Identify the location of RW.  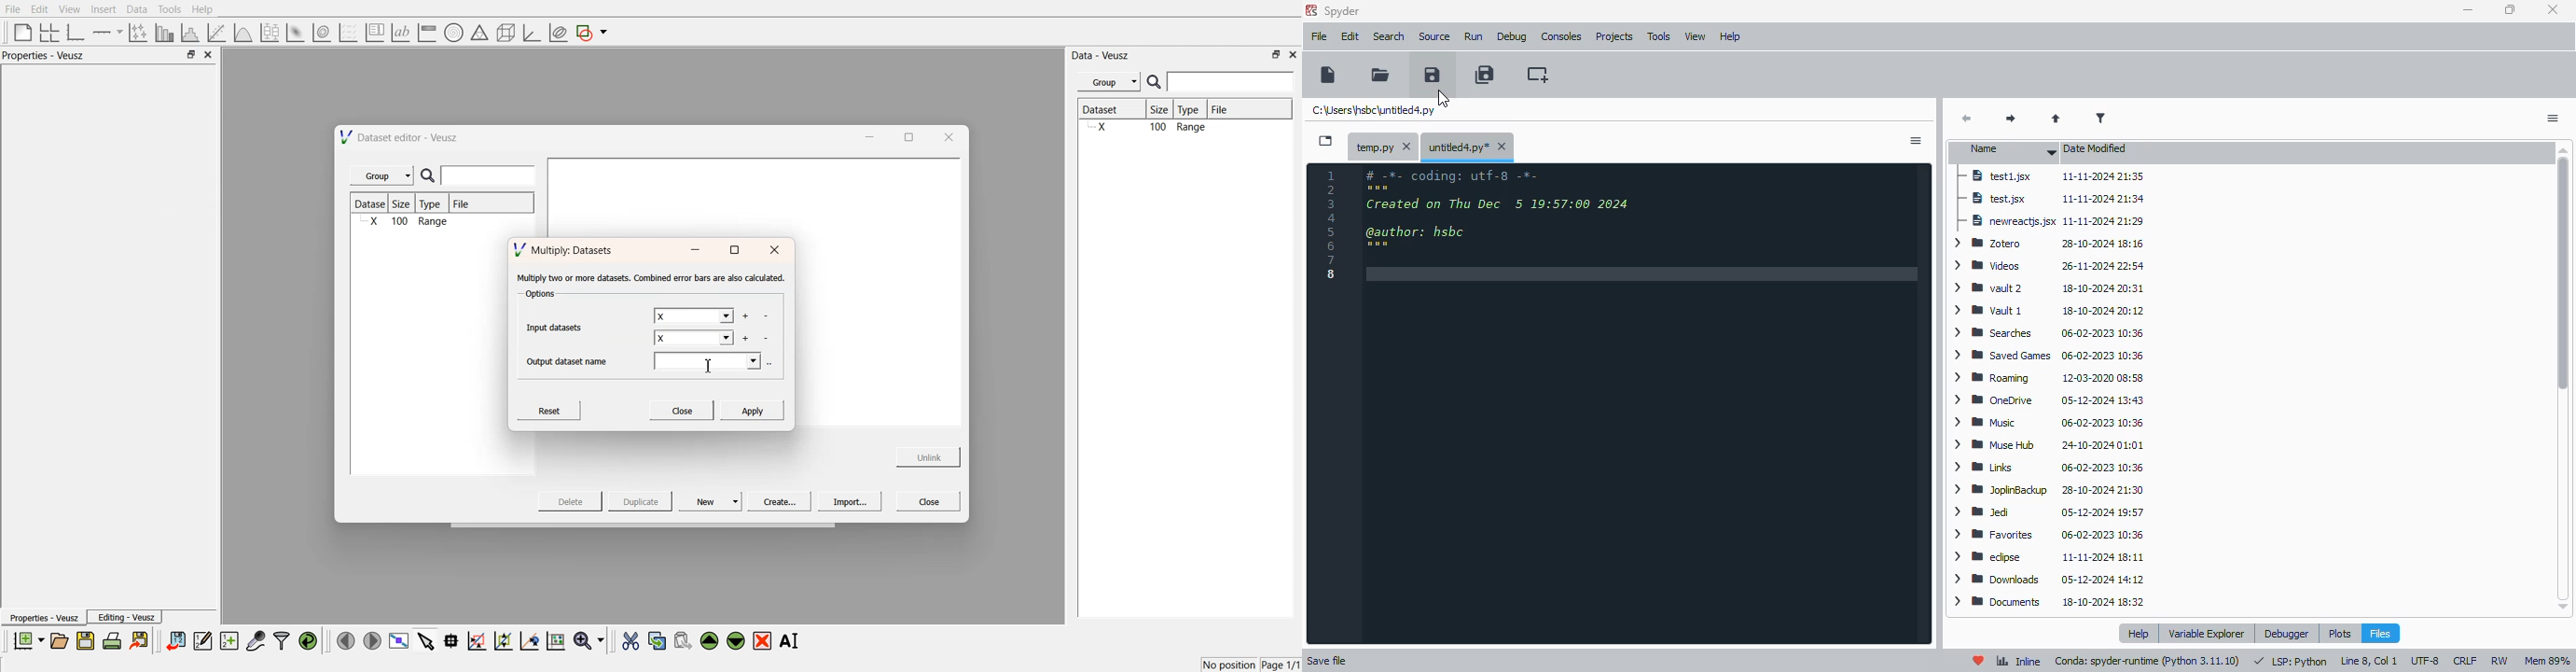
(2500, 661).